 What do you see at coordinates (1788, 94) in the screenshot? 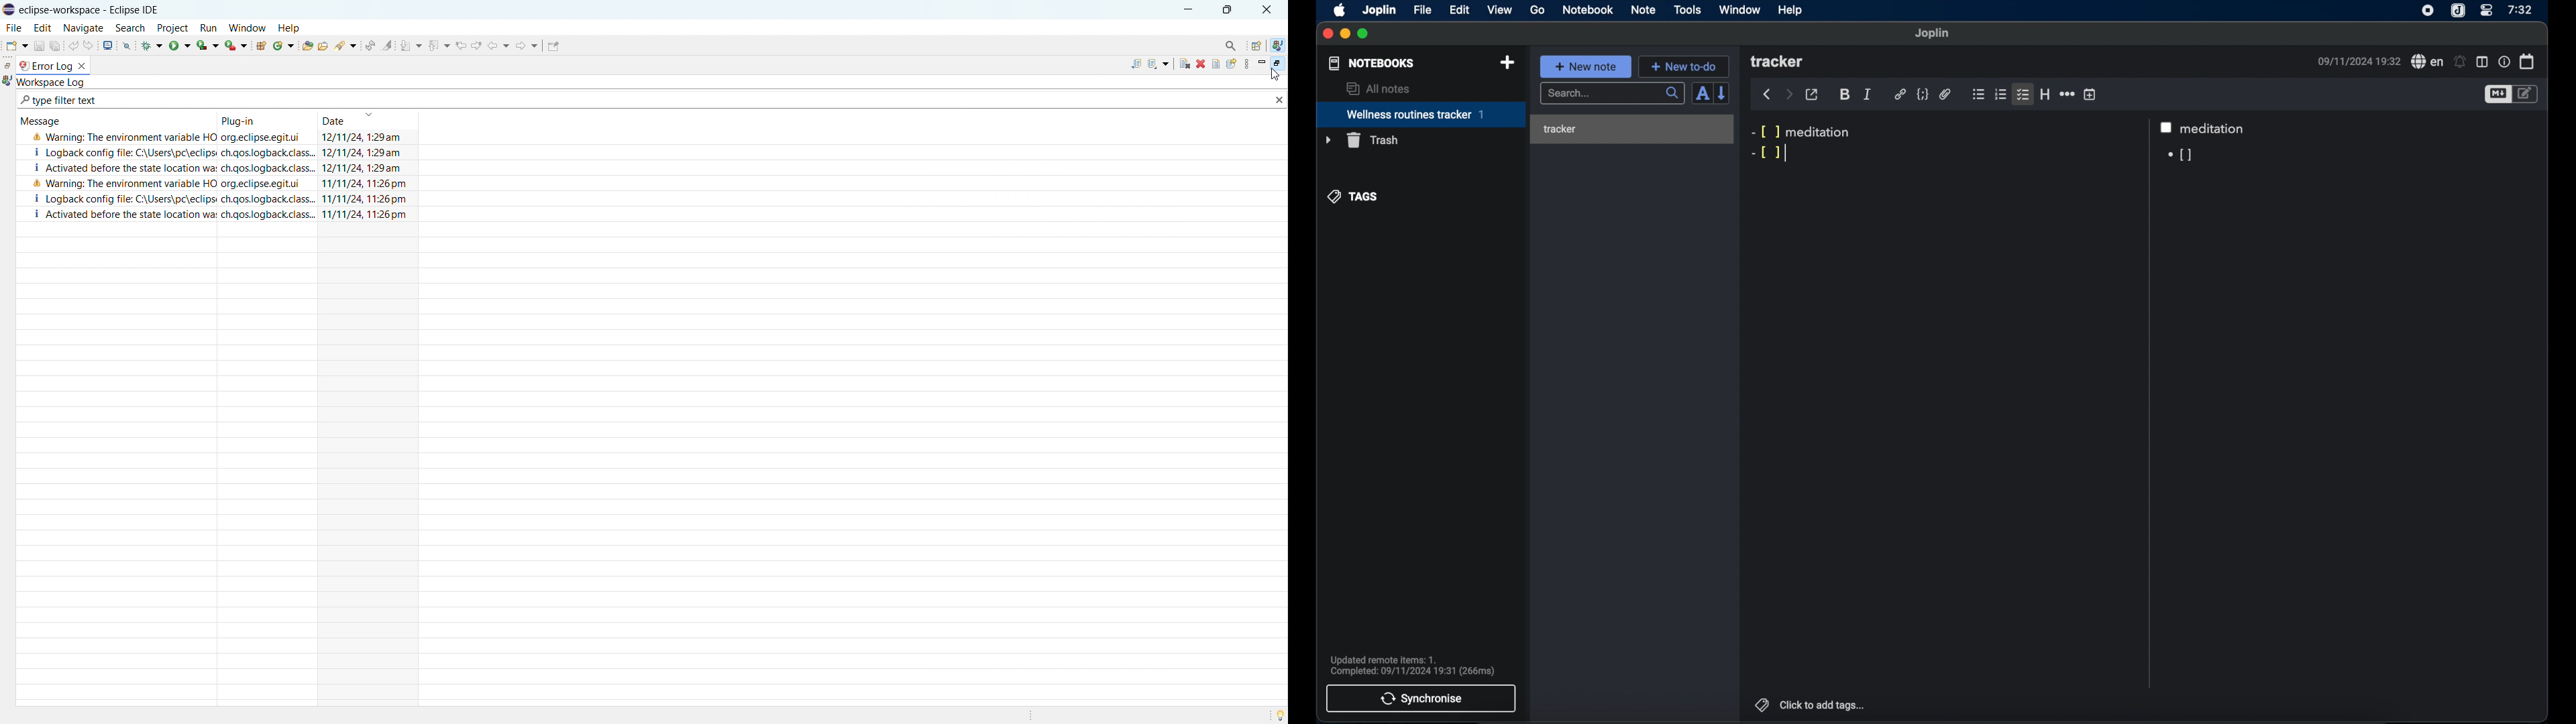
I see `forward` at bounding box center [1788, 94].